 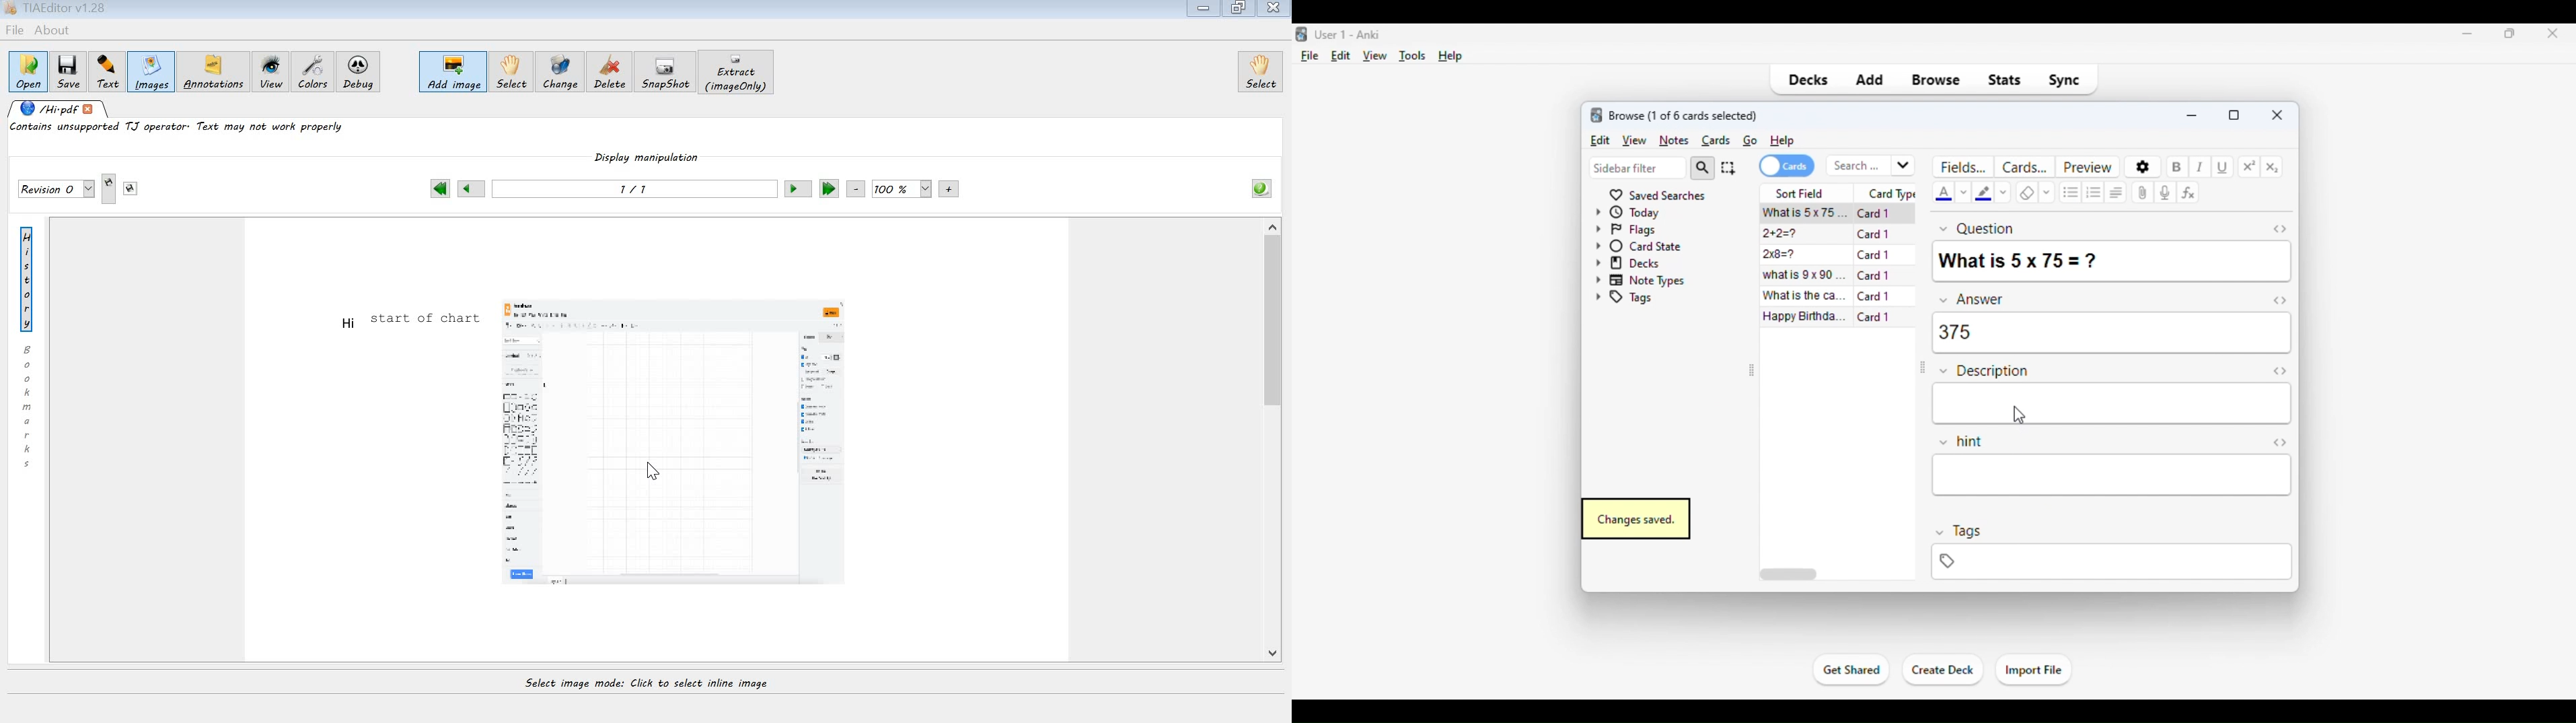 What do you see at coordinates (2112, 404) in the screenshot?
I see `description` at bounding box center [2112, 404].